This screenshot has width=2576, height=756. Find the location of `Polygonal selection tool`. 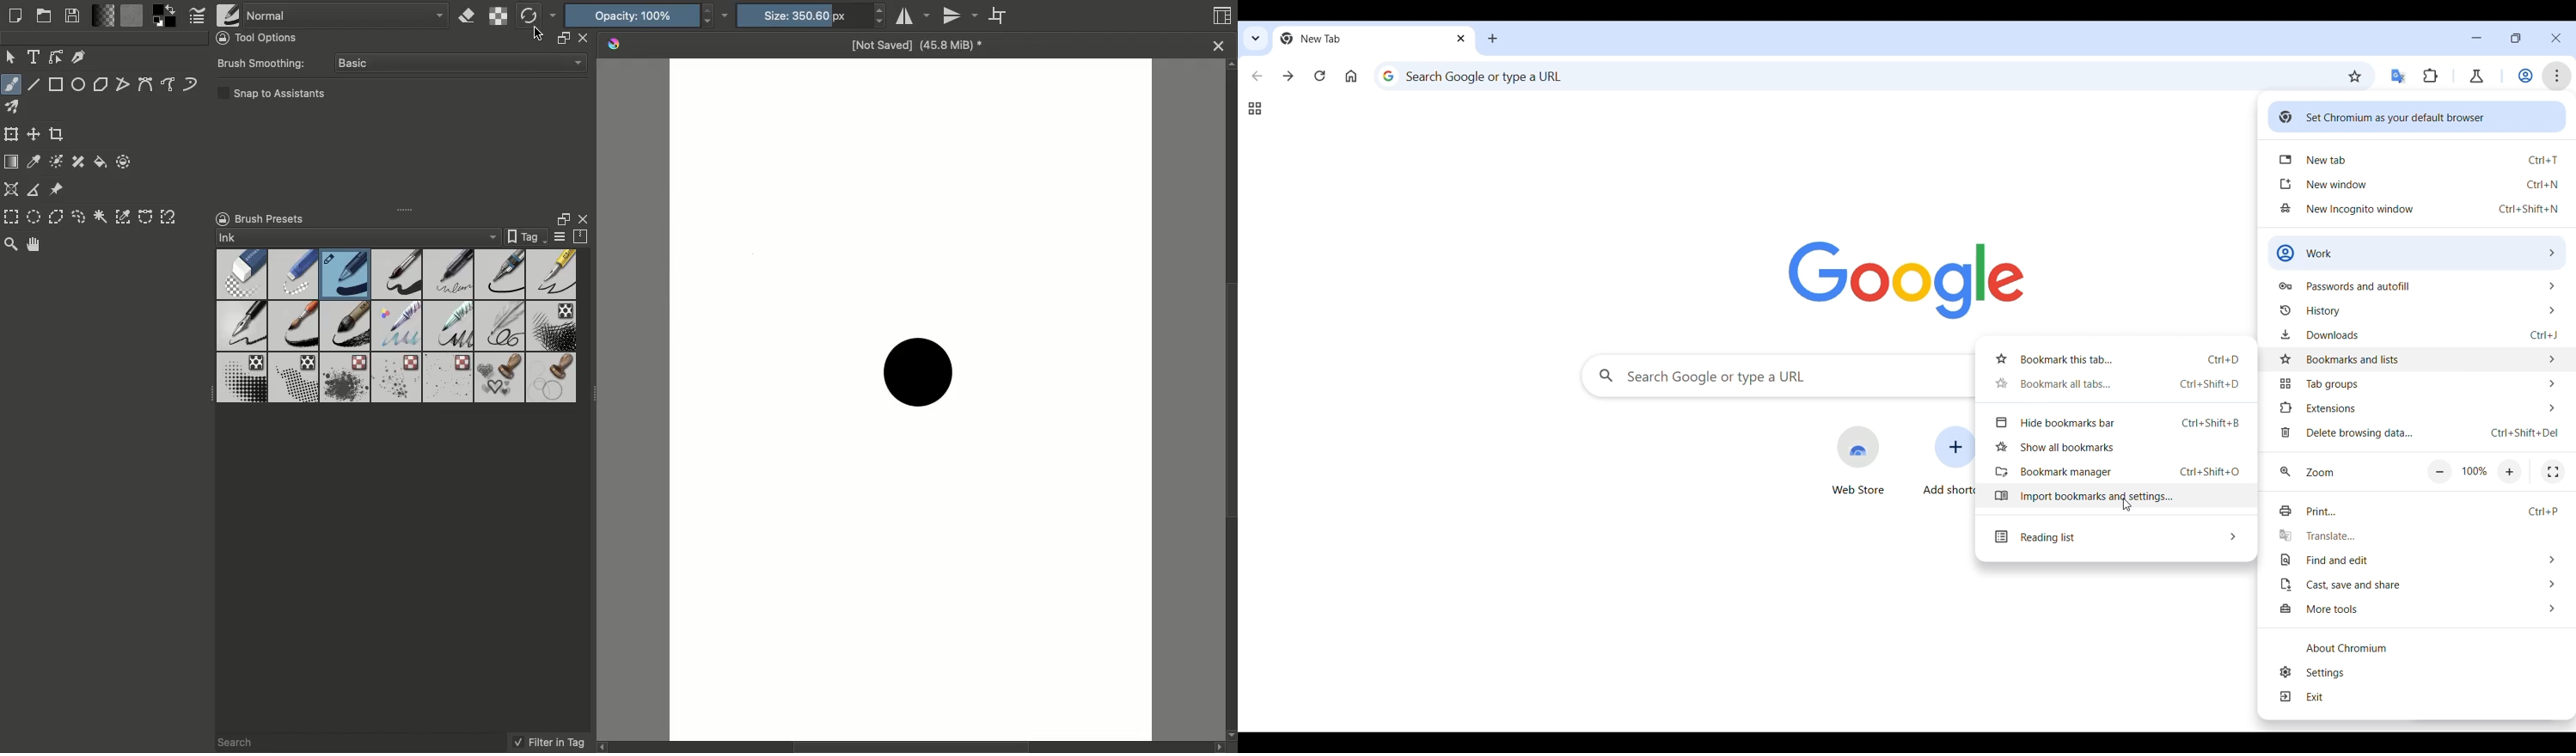

Polygonal selection tool is located at coordinates (57, 216).